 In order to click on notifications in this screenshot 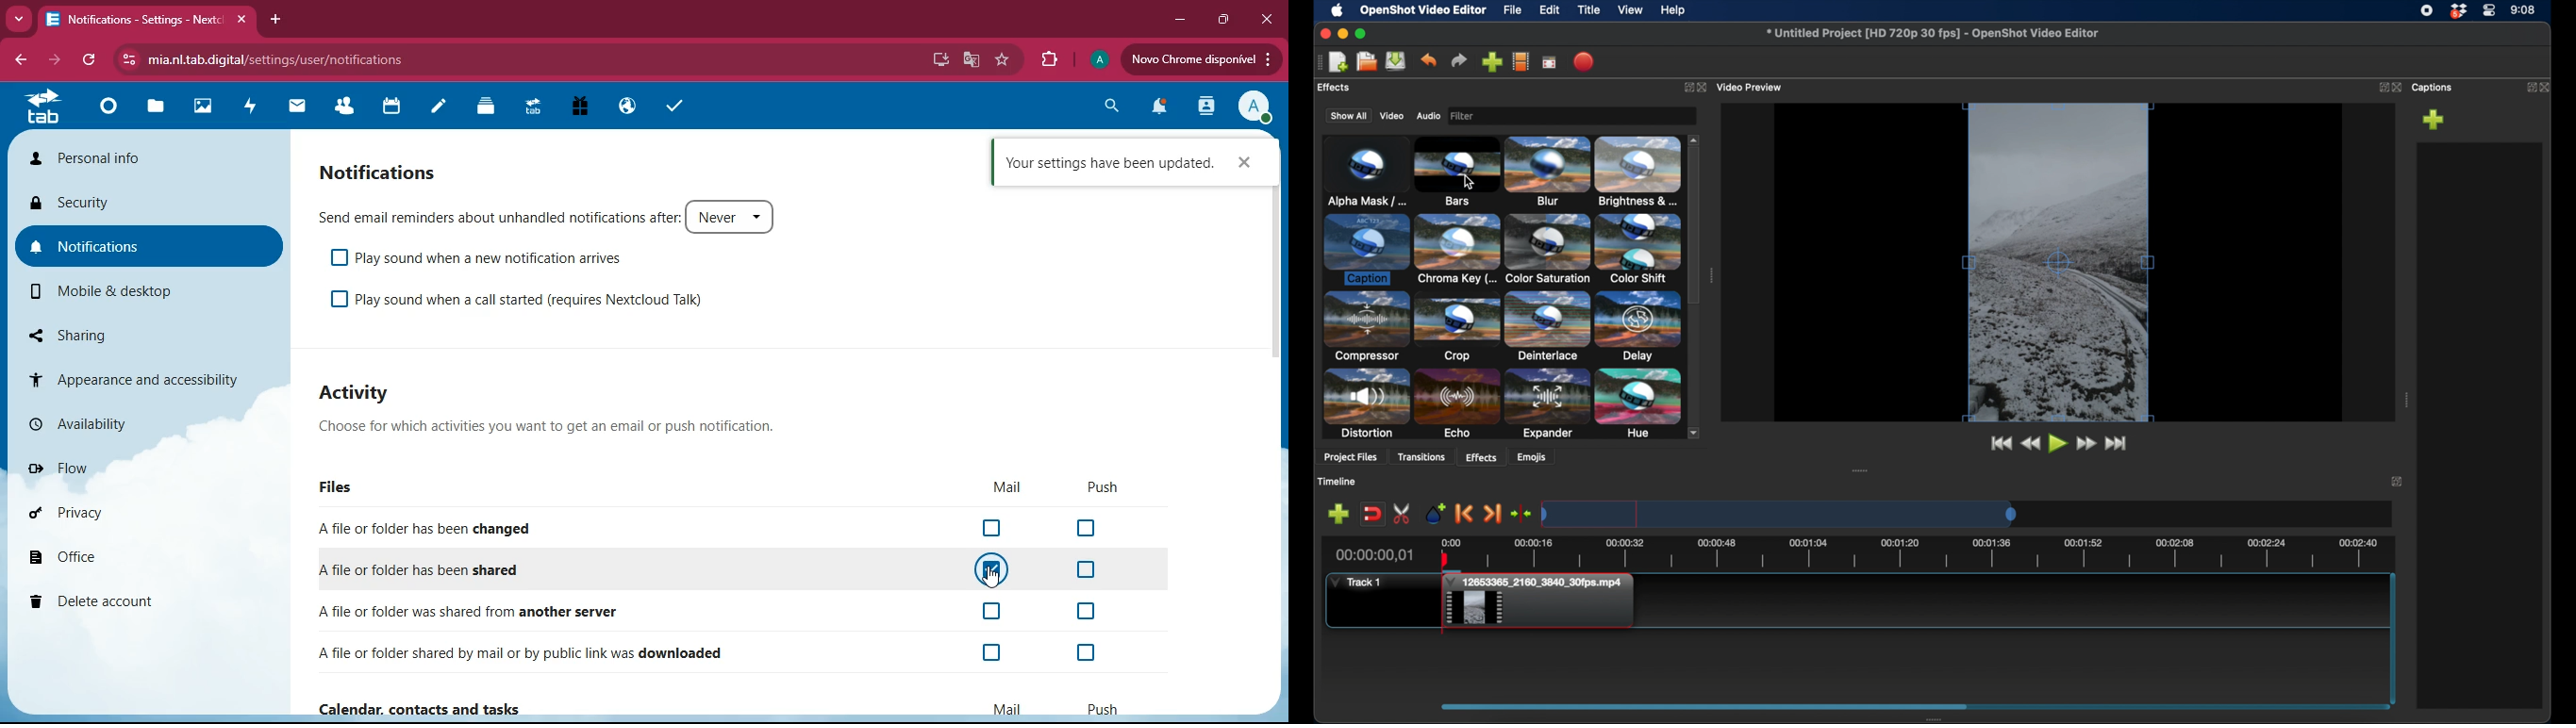, I will do `click(389, 169)`.